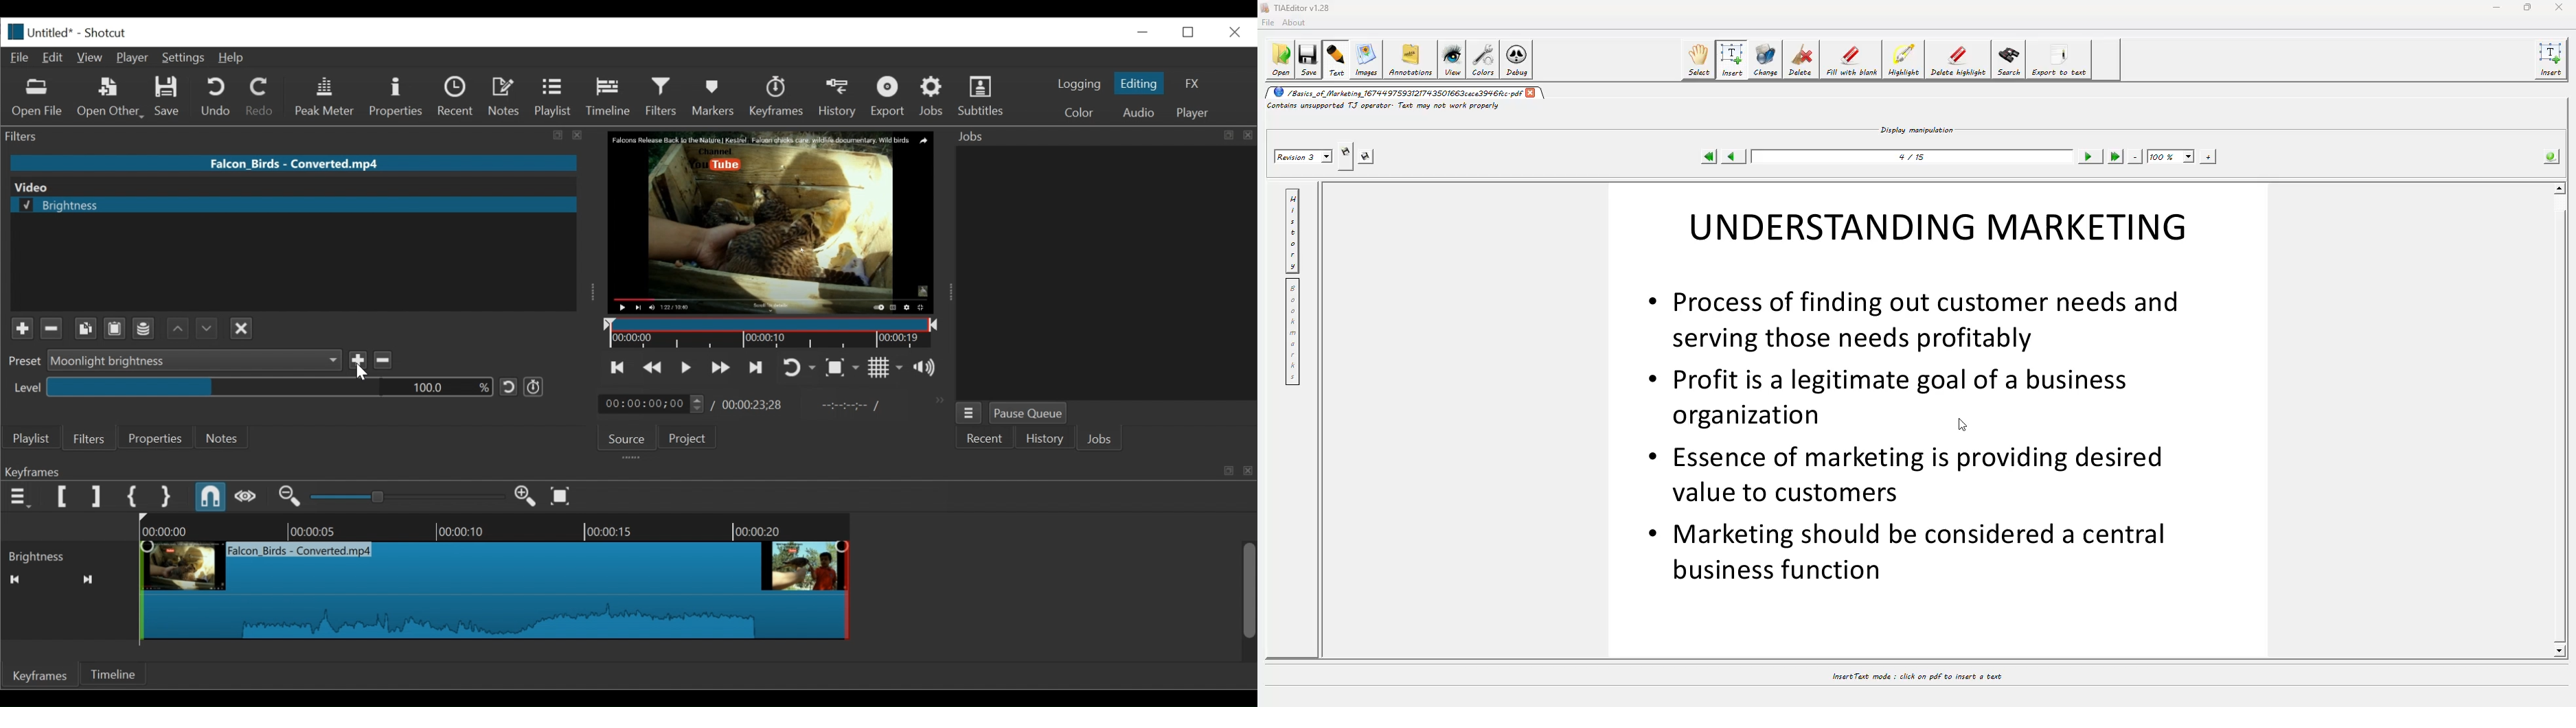 The height and width of the screenshot is (728, 2576). Describe the element at coordinates (1292, 229) in the screenshot. I see `history` at that location.